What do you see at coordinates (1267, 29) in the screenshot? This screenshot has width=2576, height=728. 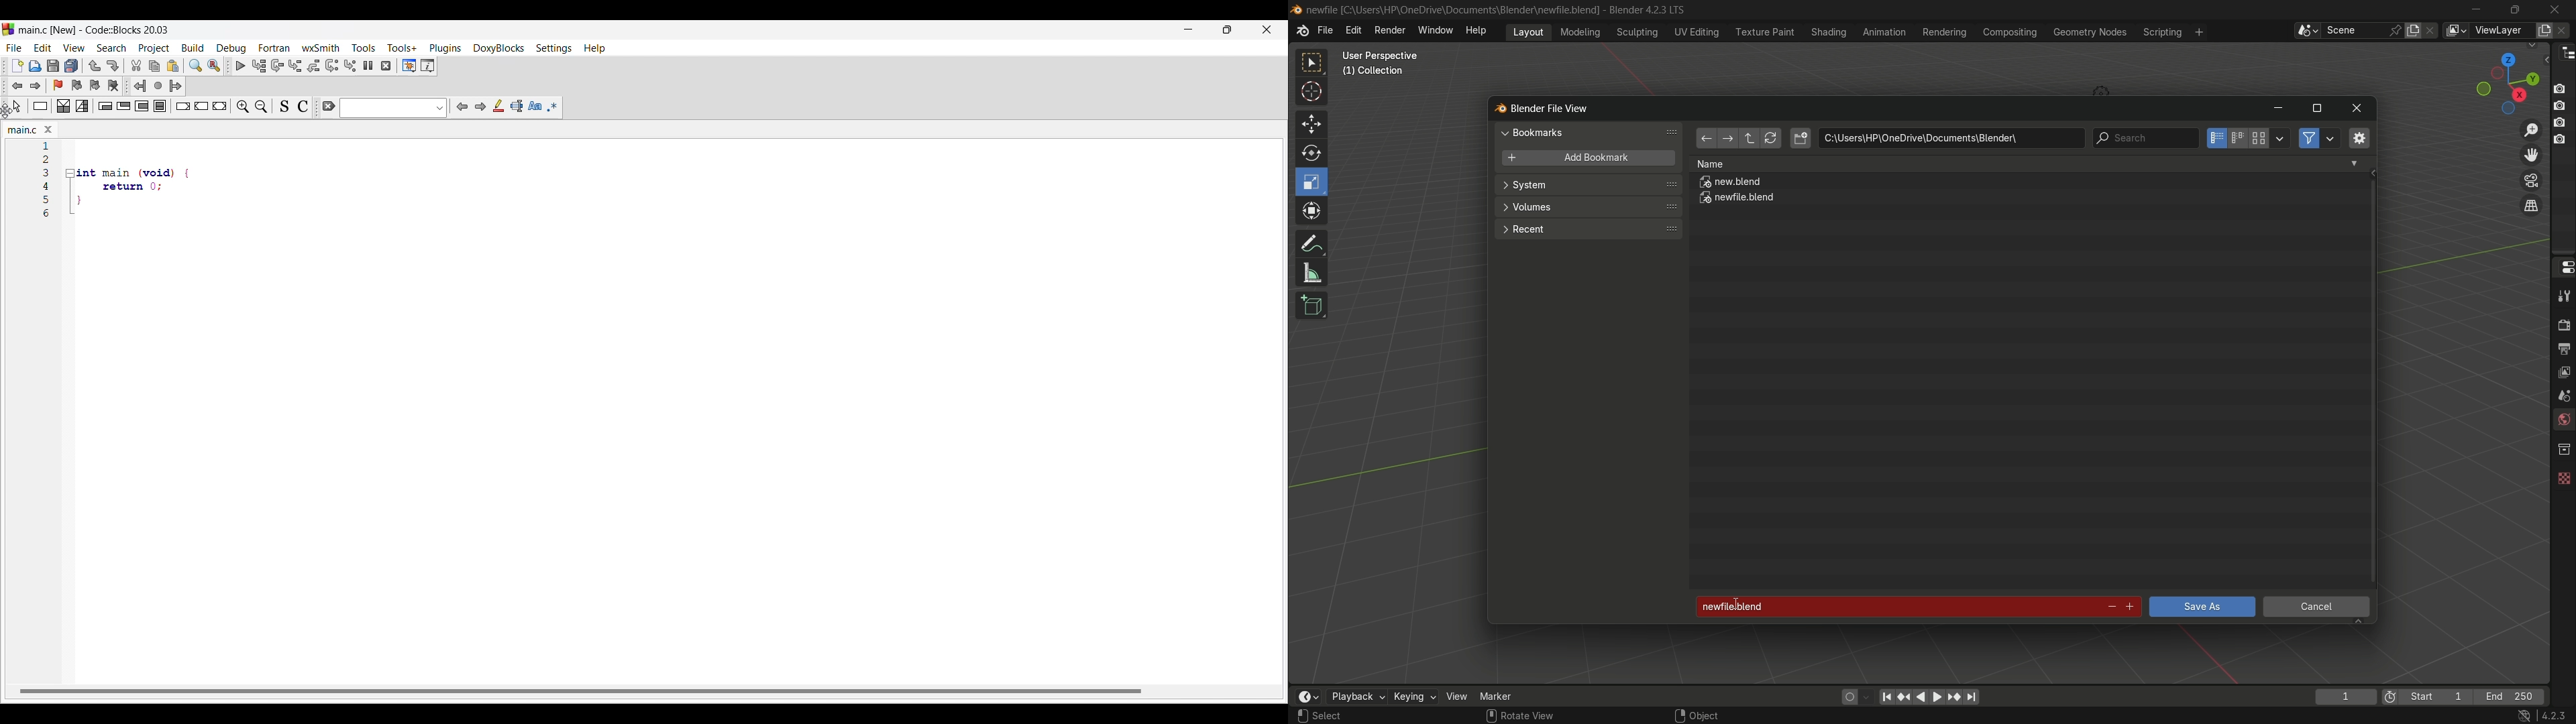 I see `Close interface` at bounding box center [1267, 29].